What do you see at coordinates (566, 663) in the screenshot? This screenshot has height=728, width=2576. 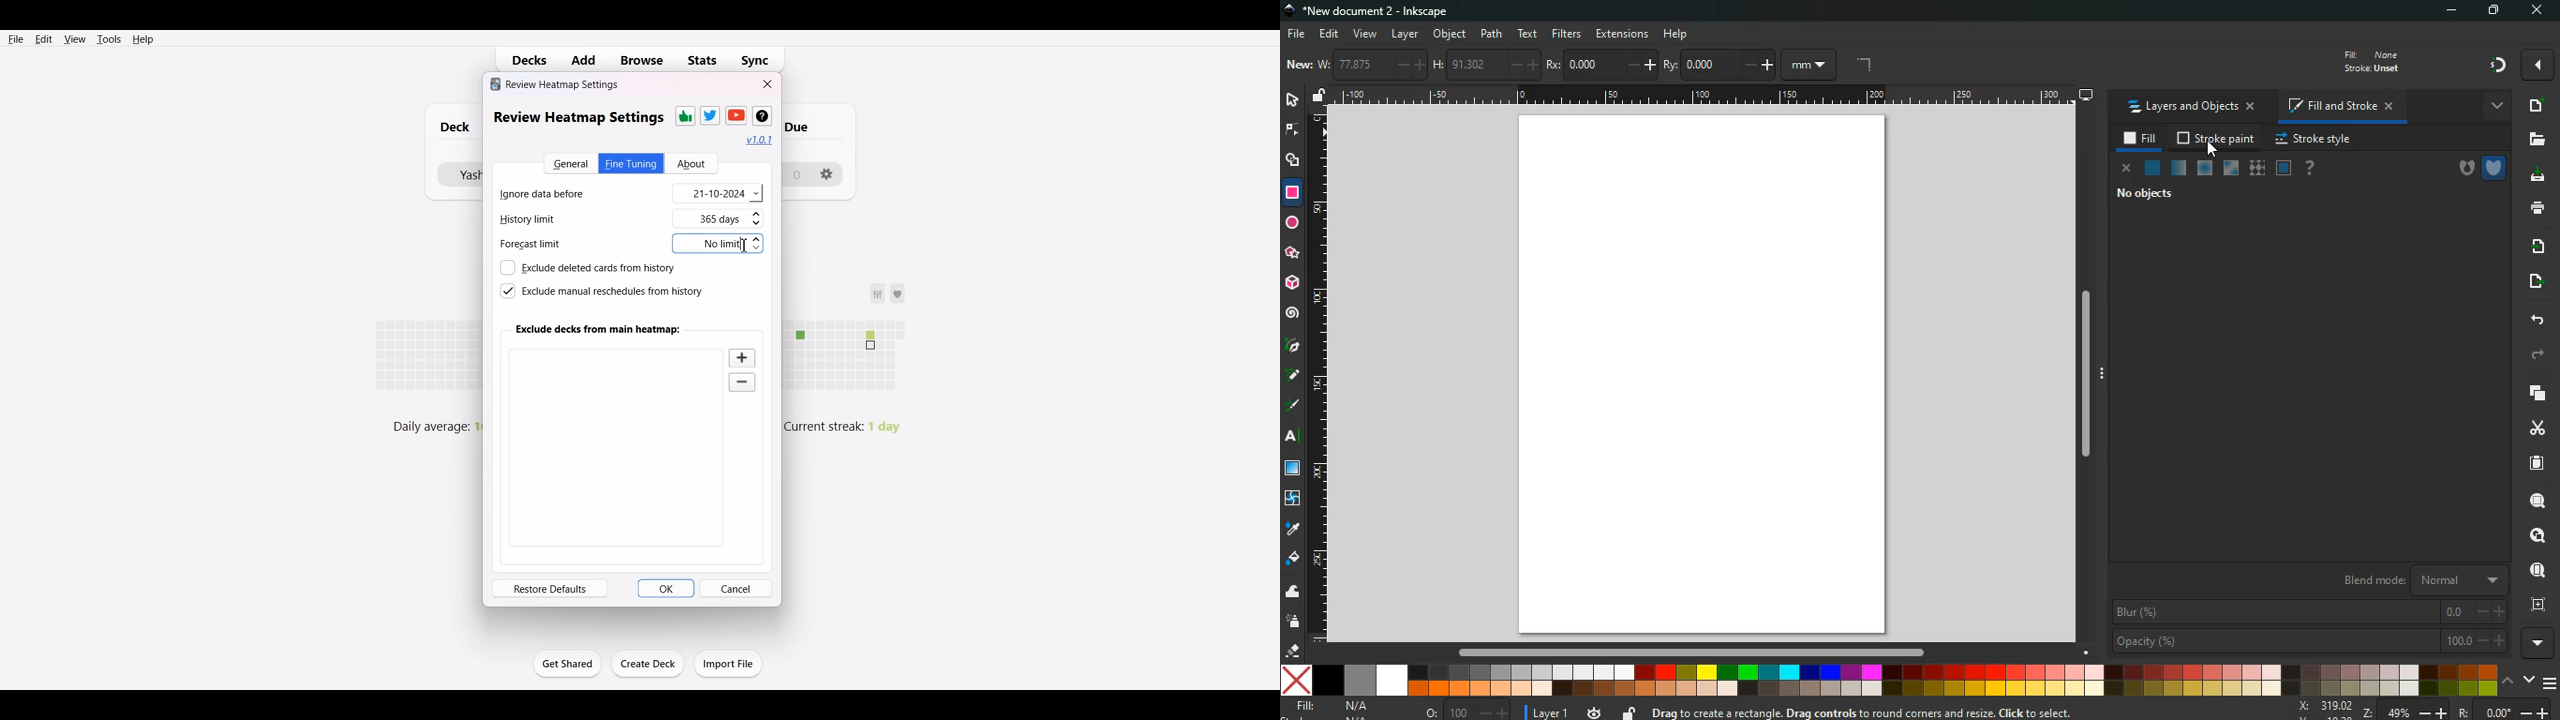 I see `Get Started` at bounding box center [566, 663].